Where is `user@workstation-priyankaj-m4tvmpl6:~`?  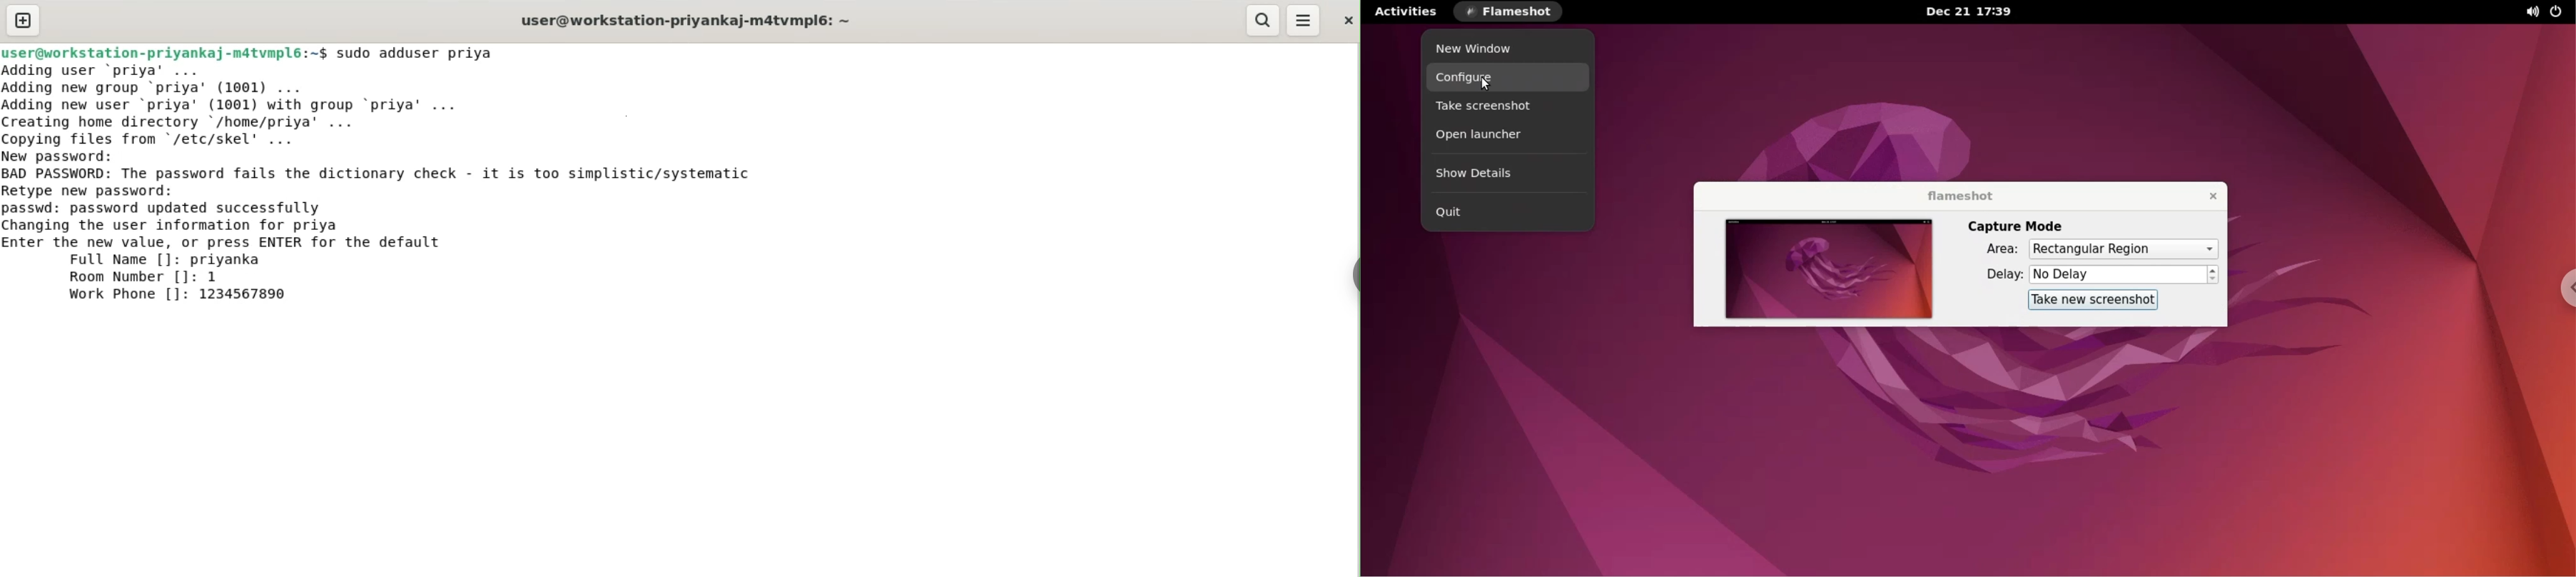
user@workstation-priyankaj-m4tvmpl6:~ is located at coordinates (683, 20).